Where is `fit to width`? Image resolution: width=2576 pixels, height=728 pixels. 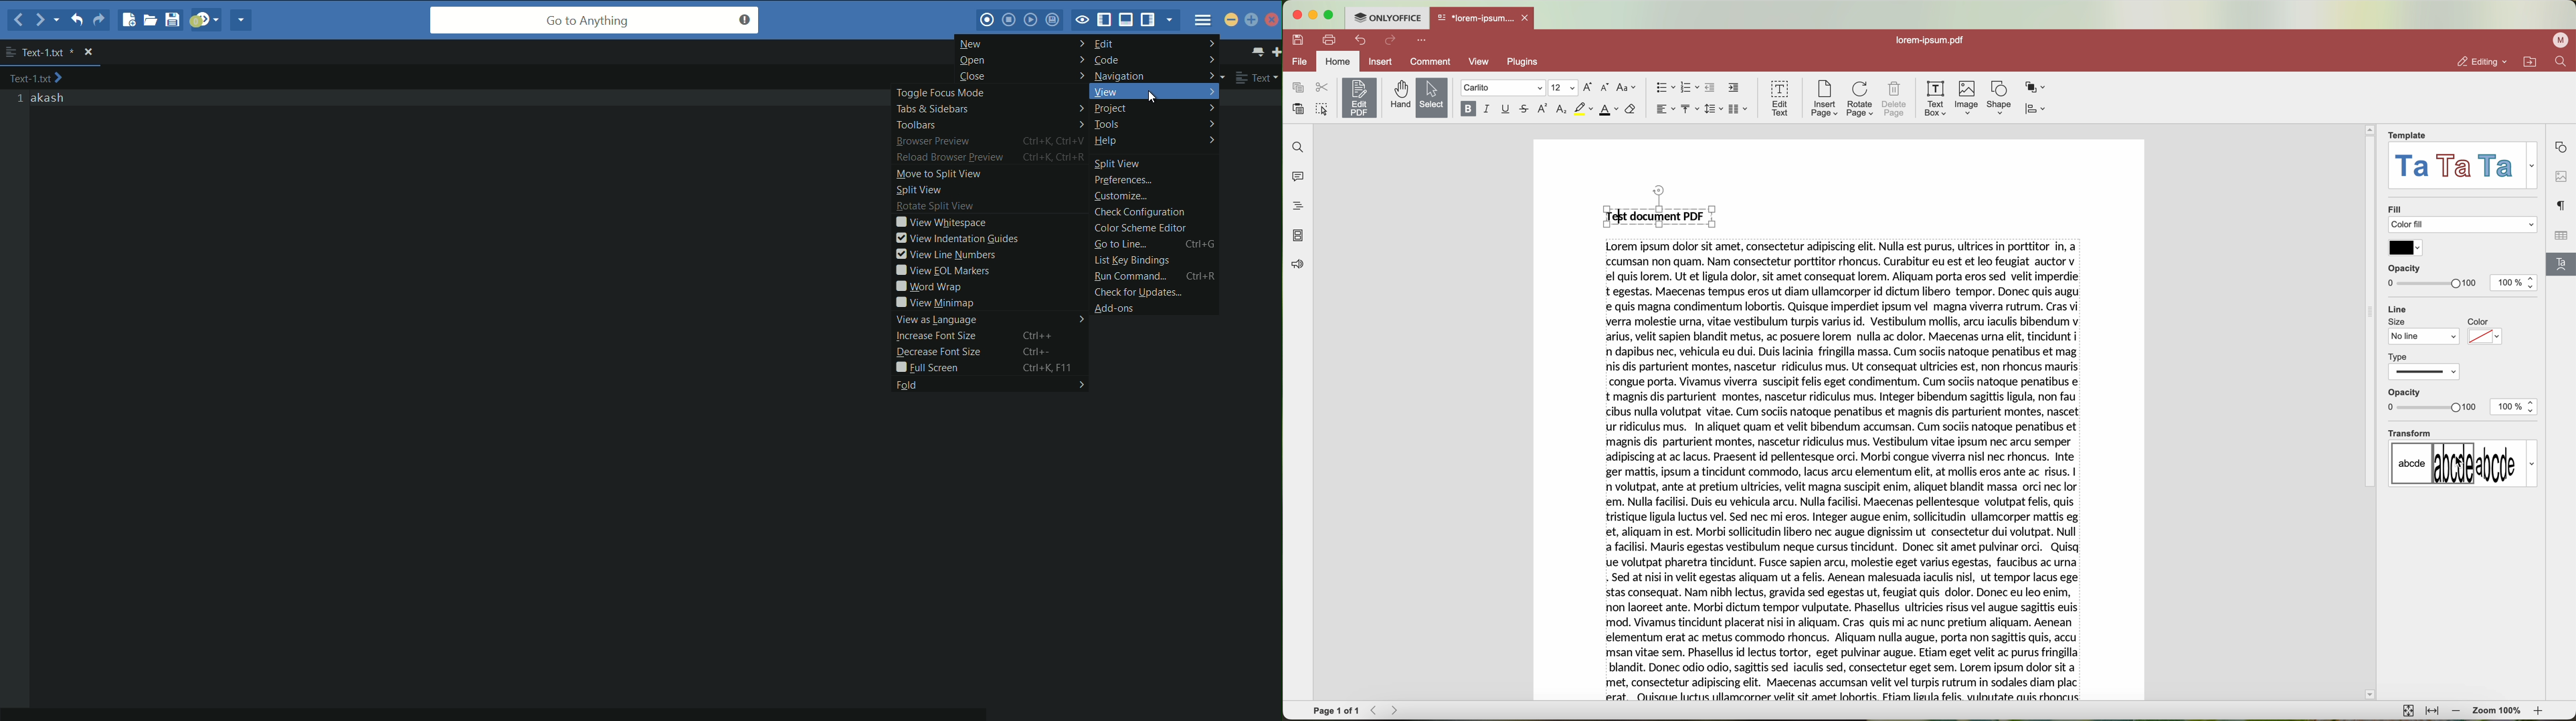
fit to width is located at coordinates (2432, 711).